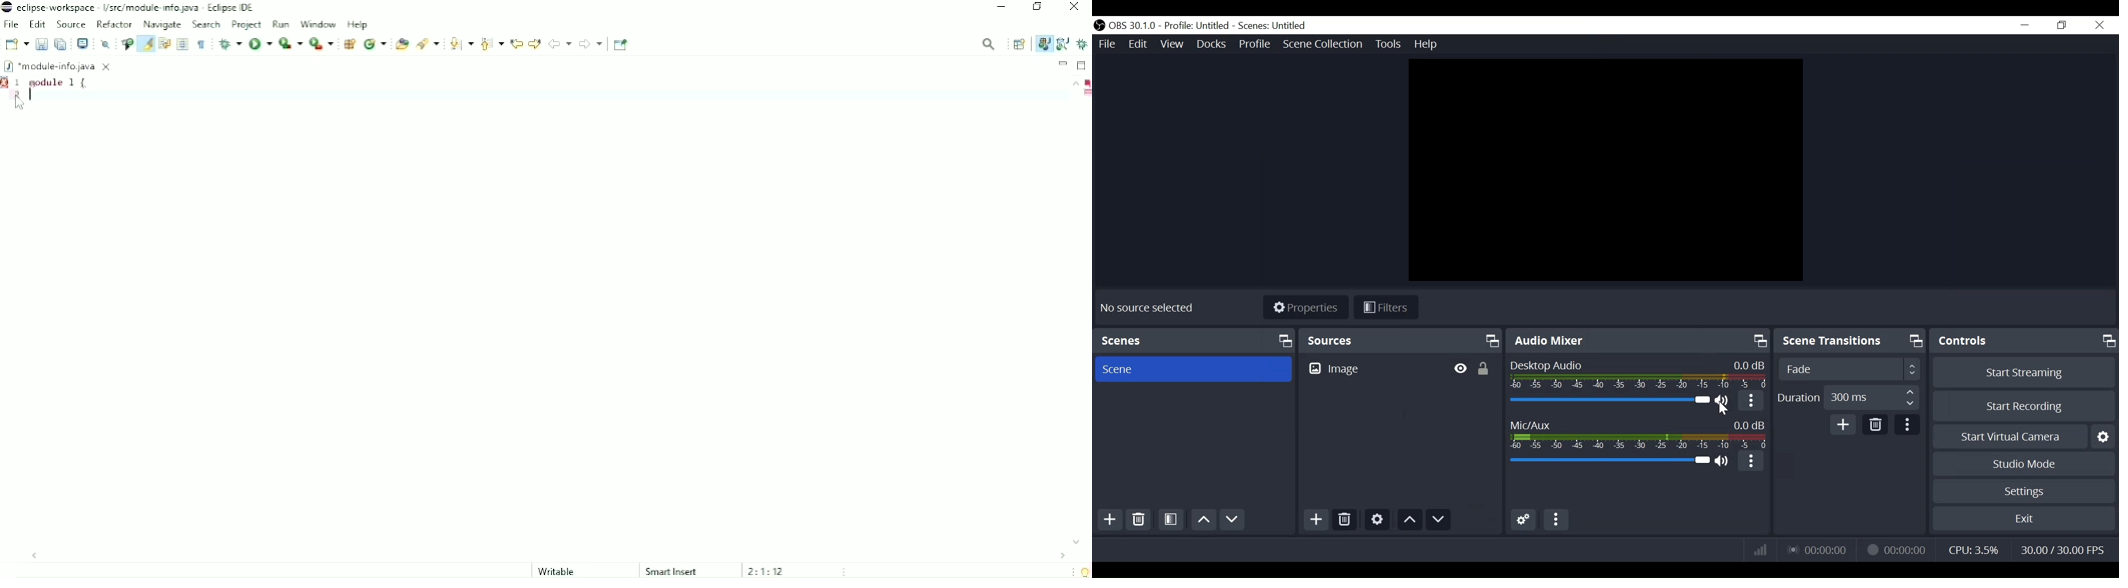  Describe the element at coordinates (1212, 45) in the screenshot. I see `Docks` at that location.